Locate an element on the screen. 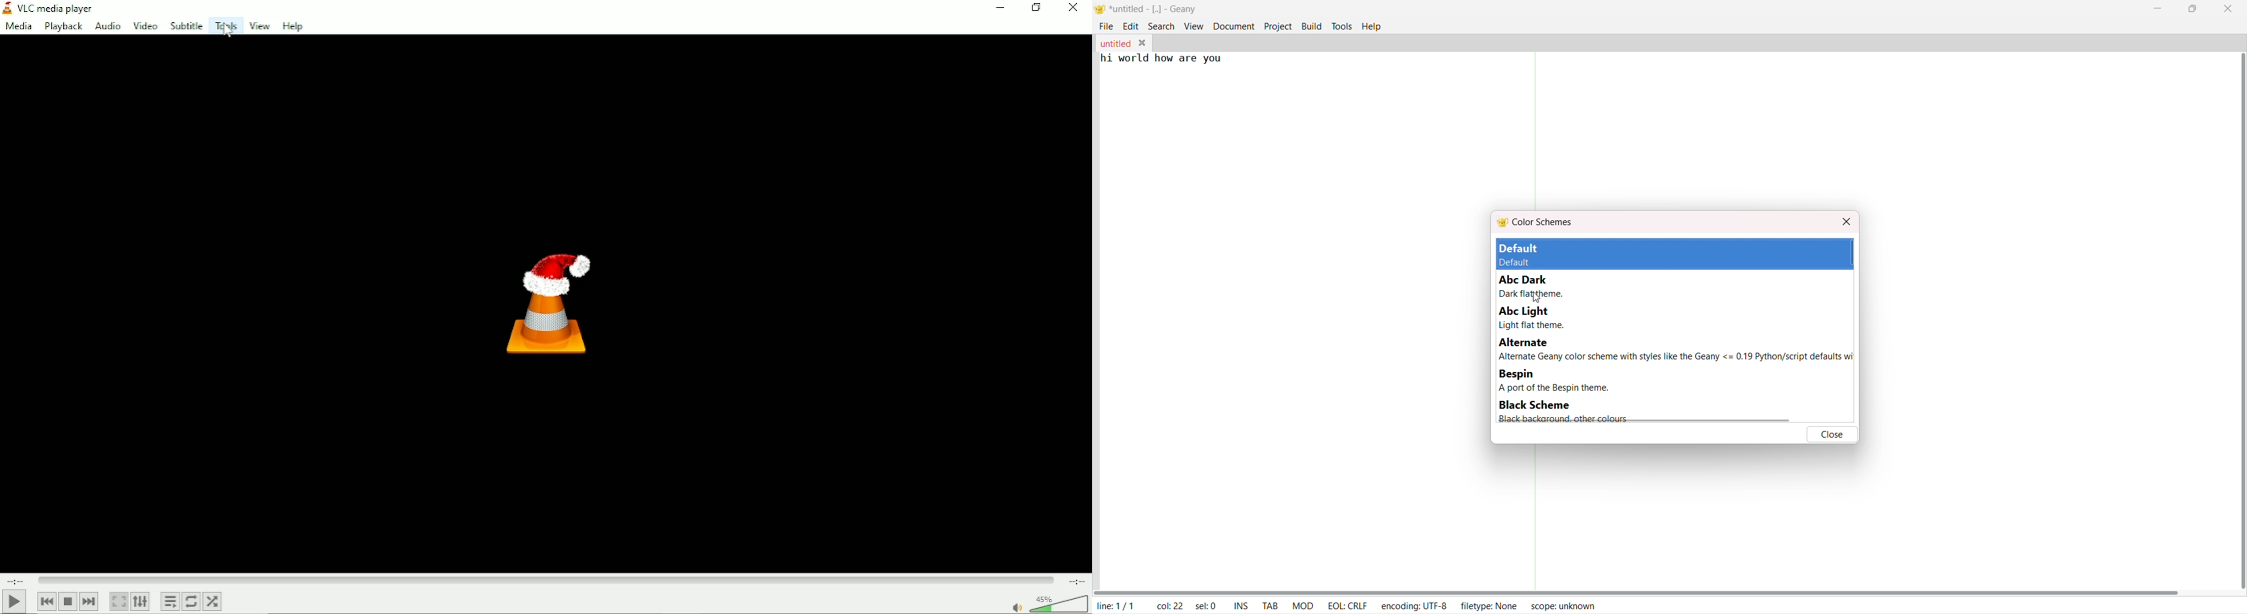  tools is located at coordinates (1341, 26).